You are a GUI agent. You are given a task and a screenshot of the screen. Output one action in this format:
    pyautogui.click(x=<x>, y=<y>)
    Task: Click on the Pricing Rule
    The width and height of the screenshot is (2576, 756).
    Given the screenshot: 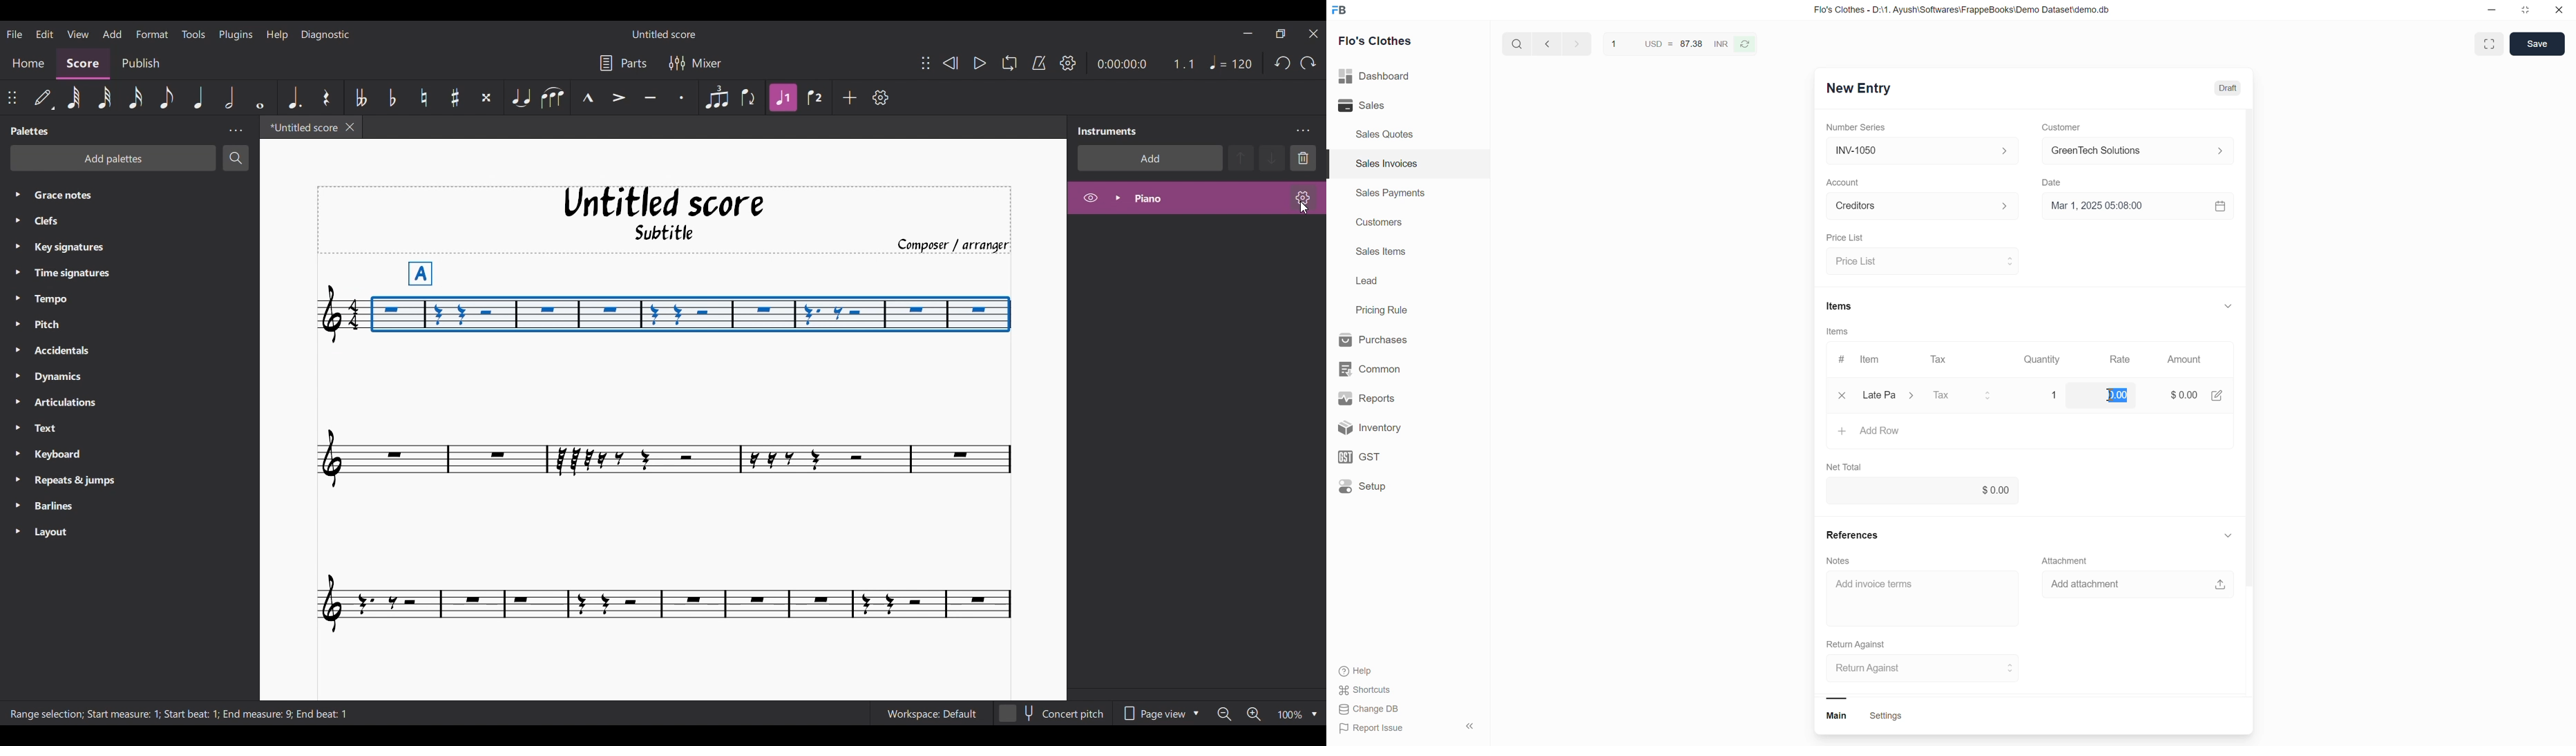 What is the action you would take?
    pyautogui.click(x=1383, y=310)
    